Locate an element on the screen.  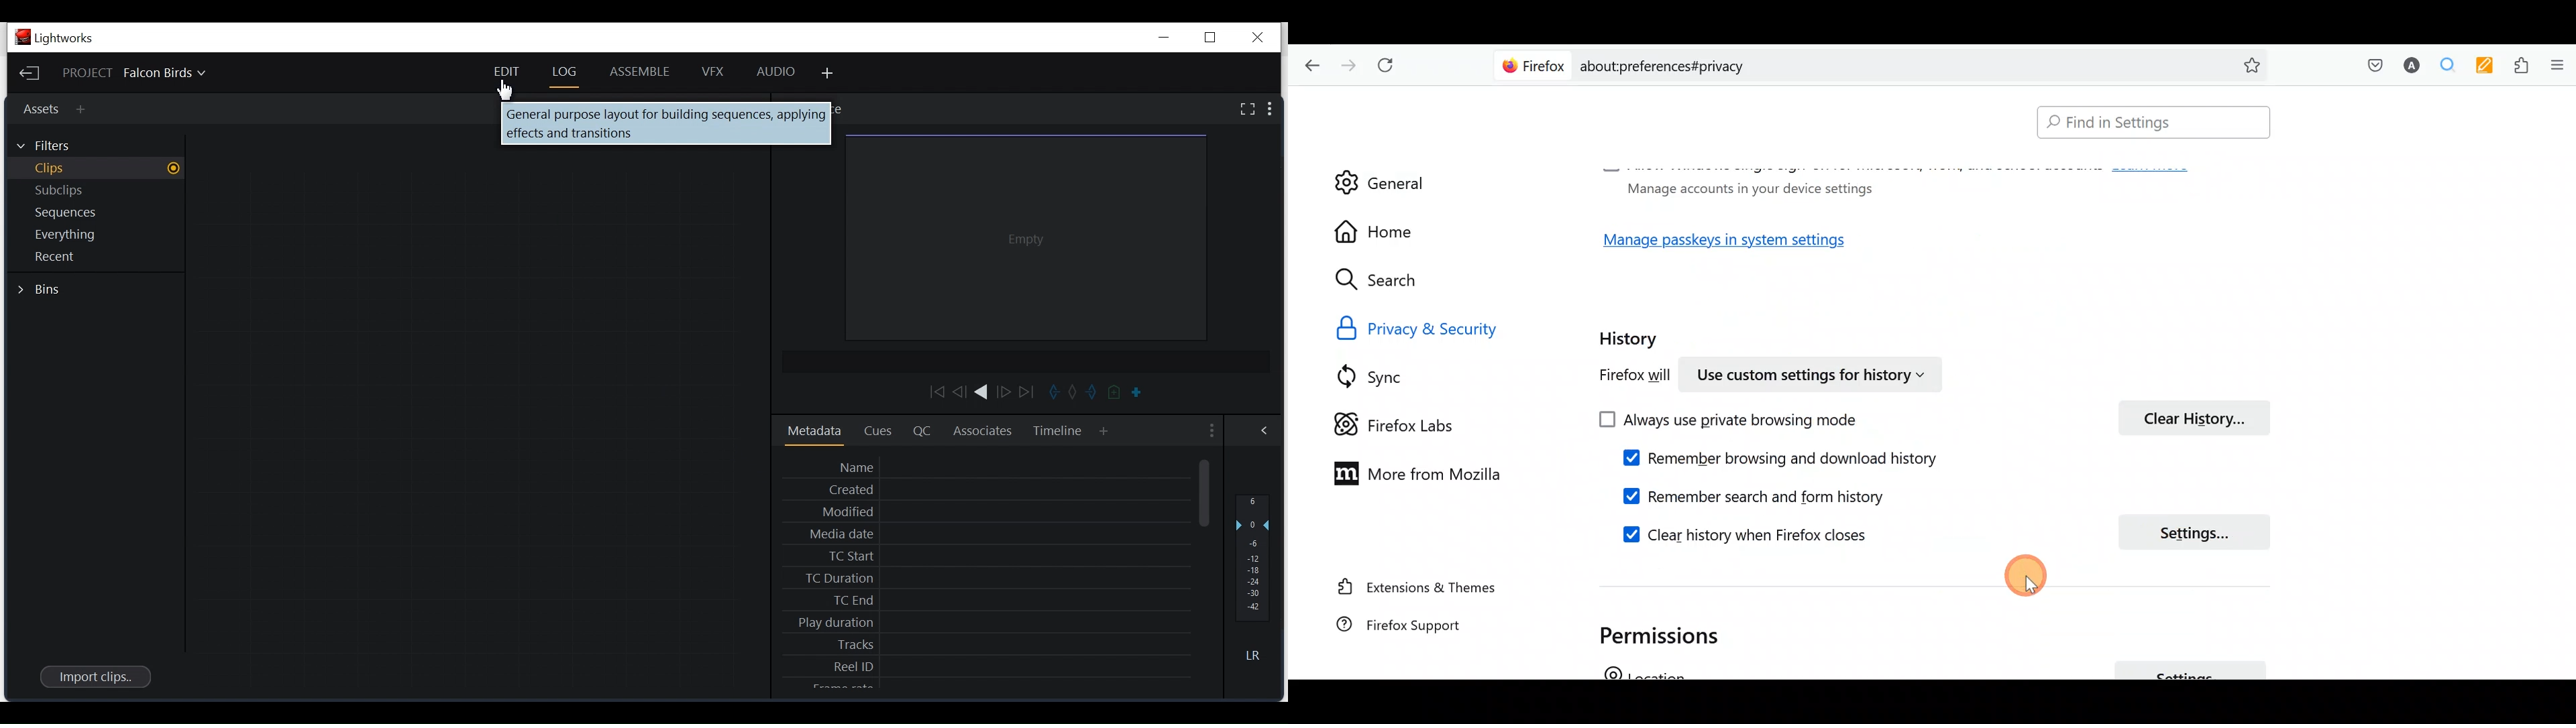
Close is located at coordinates (1256, 35).